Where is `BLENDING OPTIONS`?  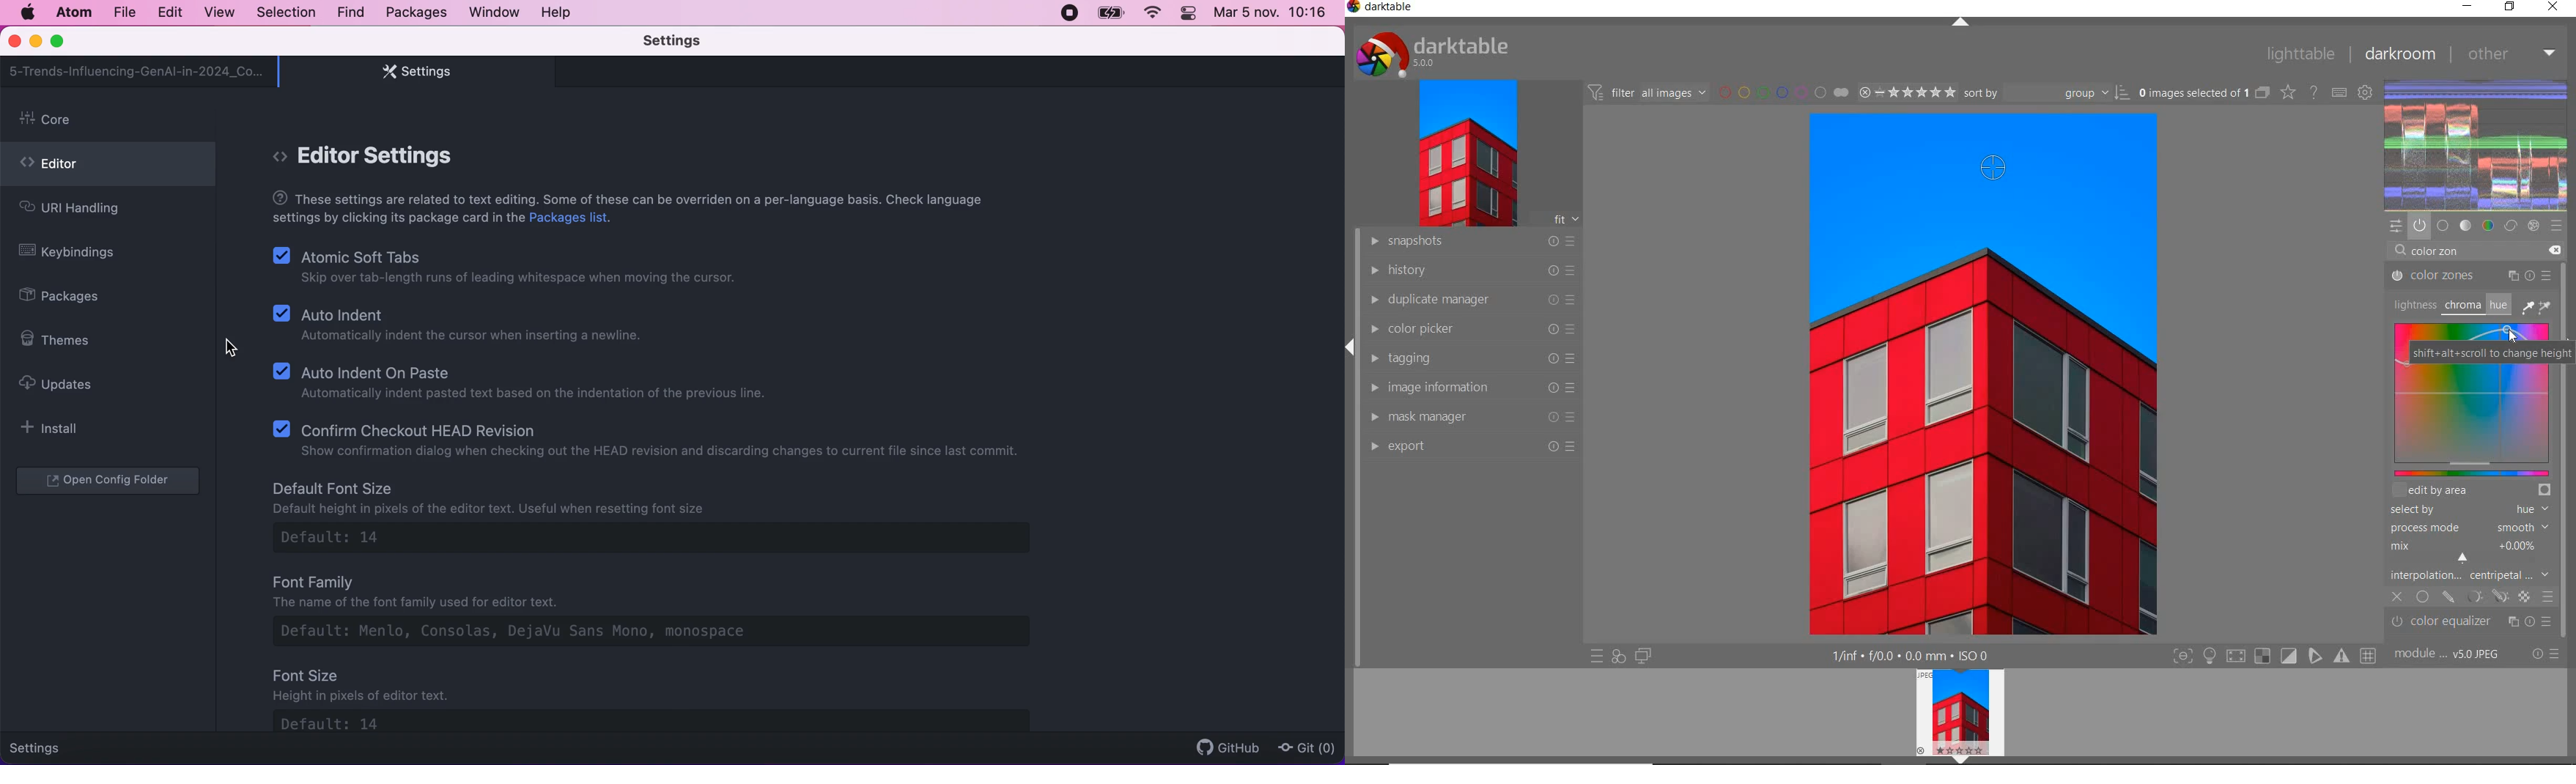
BLENDING OPTIONS is located at coordinates (2548, 596).